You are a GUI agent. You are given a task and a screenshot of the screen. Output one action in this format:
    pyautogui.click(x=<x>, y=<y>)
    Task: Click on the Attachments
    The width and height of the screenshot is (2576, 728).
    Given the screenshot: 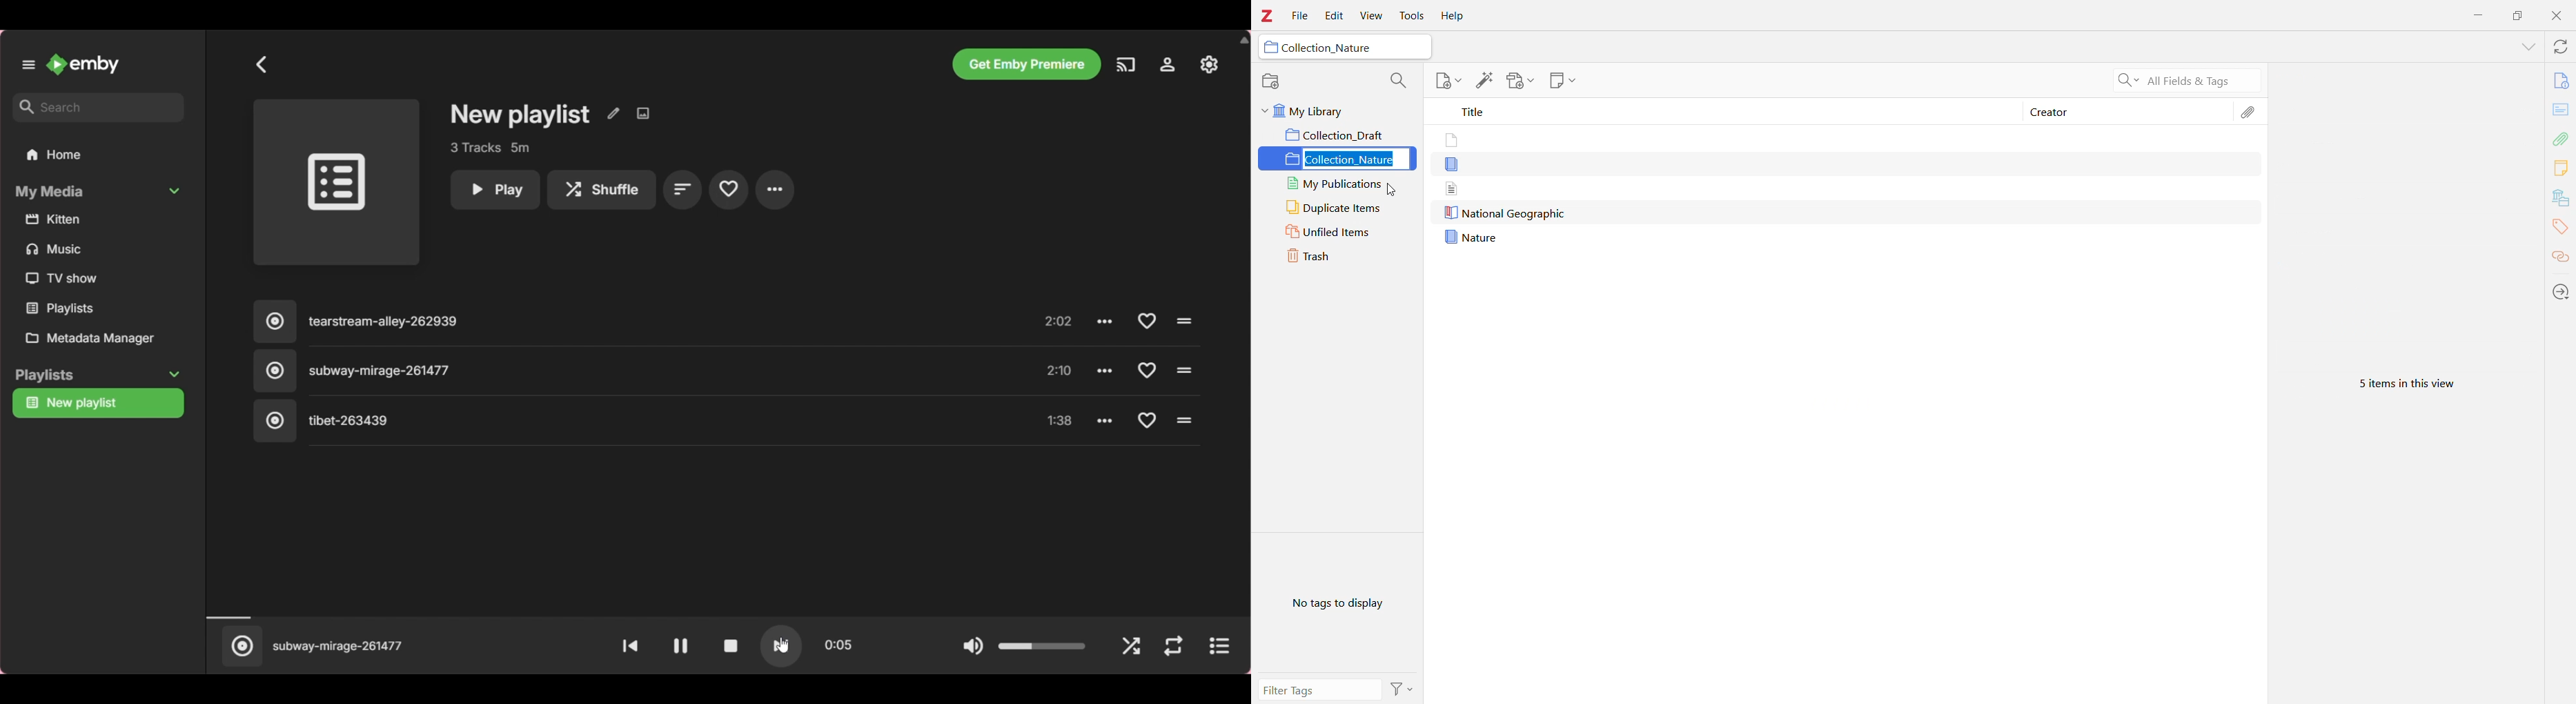 What is the action you would take?
    pyautogui.click(x=2249, y=110)
    